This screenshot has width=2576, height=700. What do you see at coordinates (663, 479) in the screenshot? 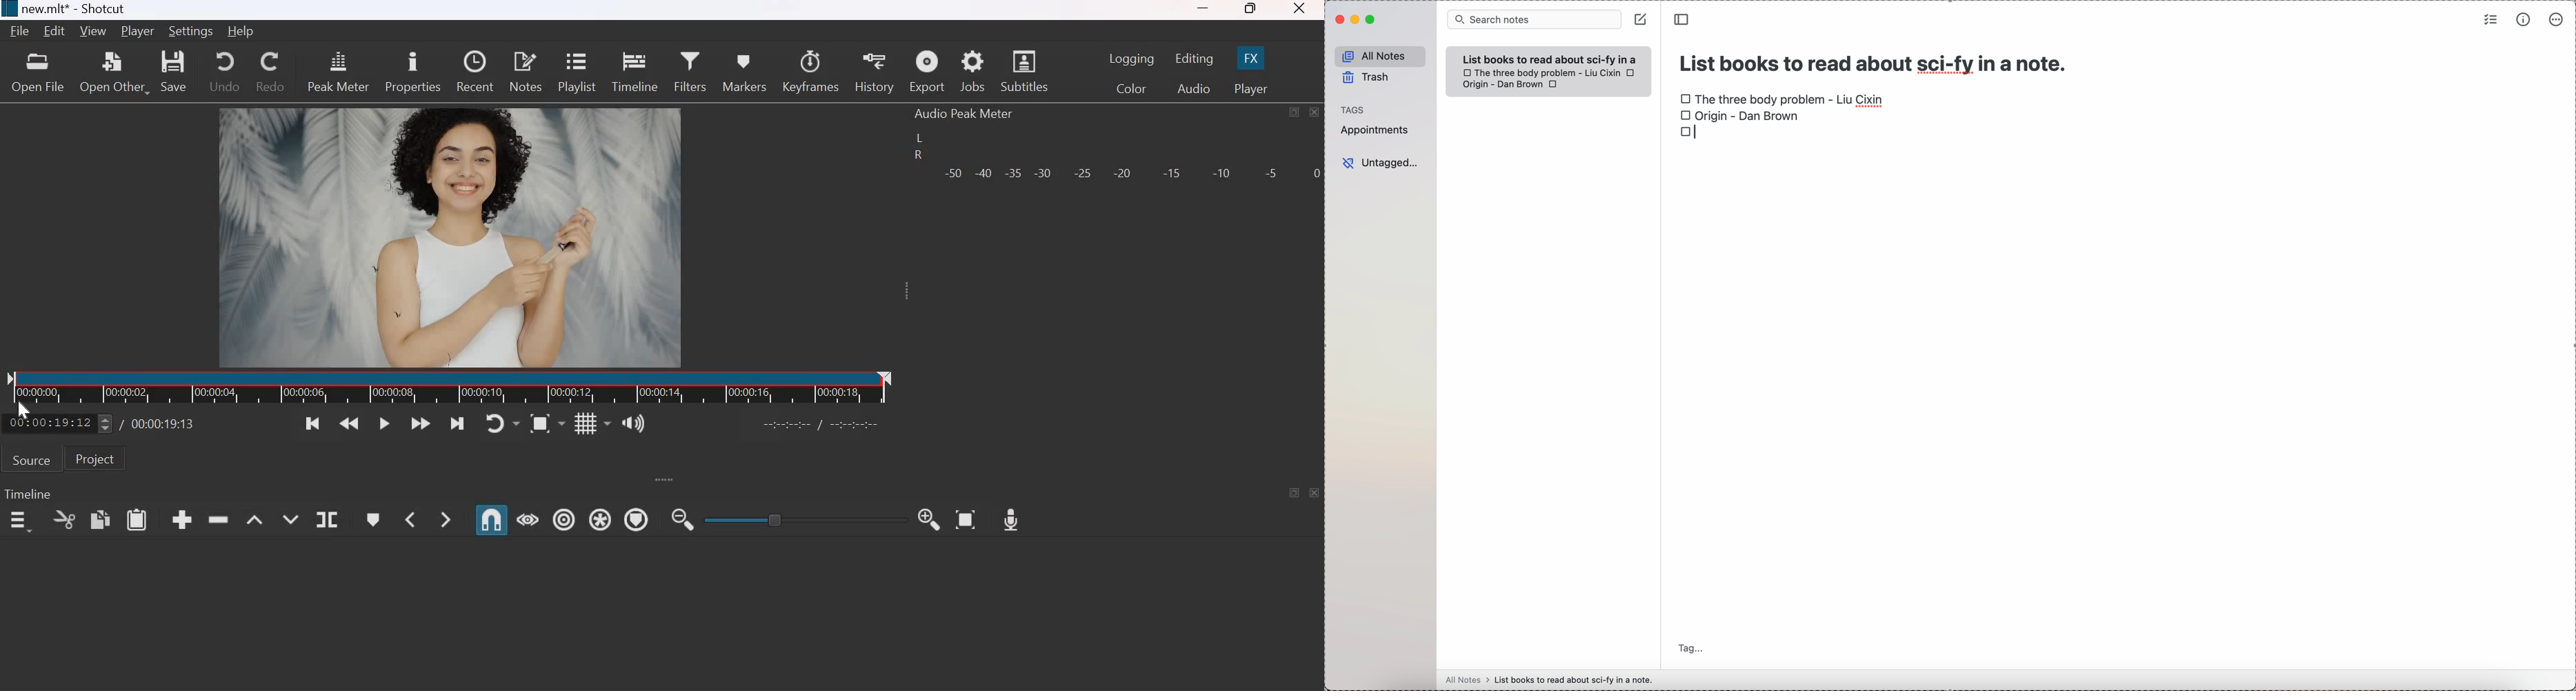
I see `expand` at bounding box center [663, 479].